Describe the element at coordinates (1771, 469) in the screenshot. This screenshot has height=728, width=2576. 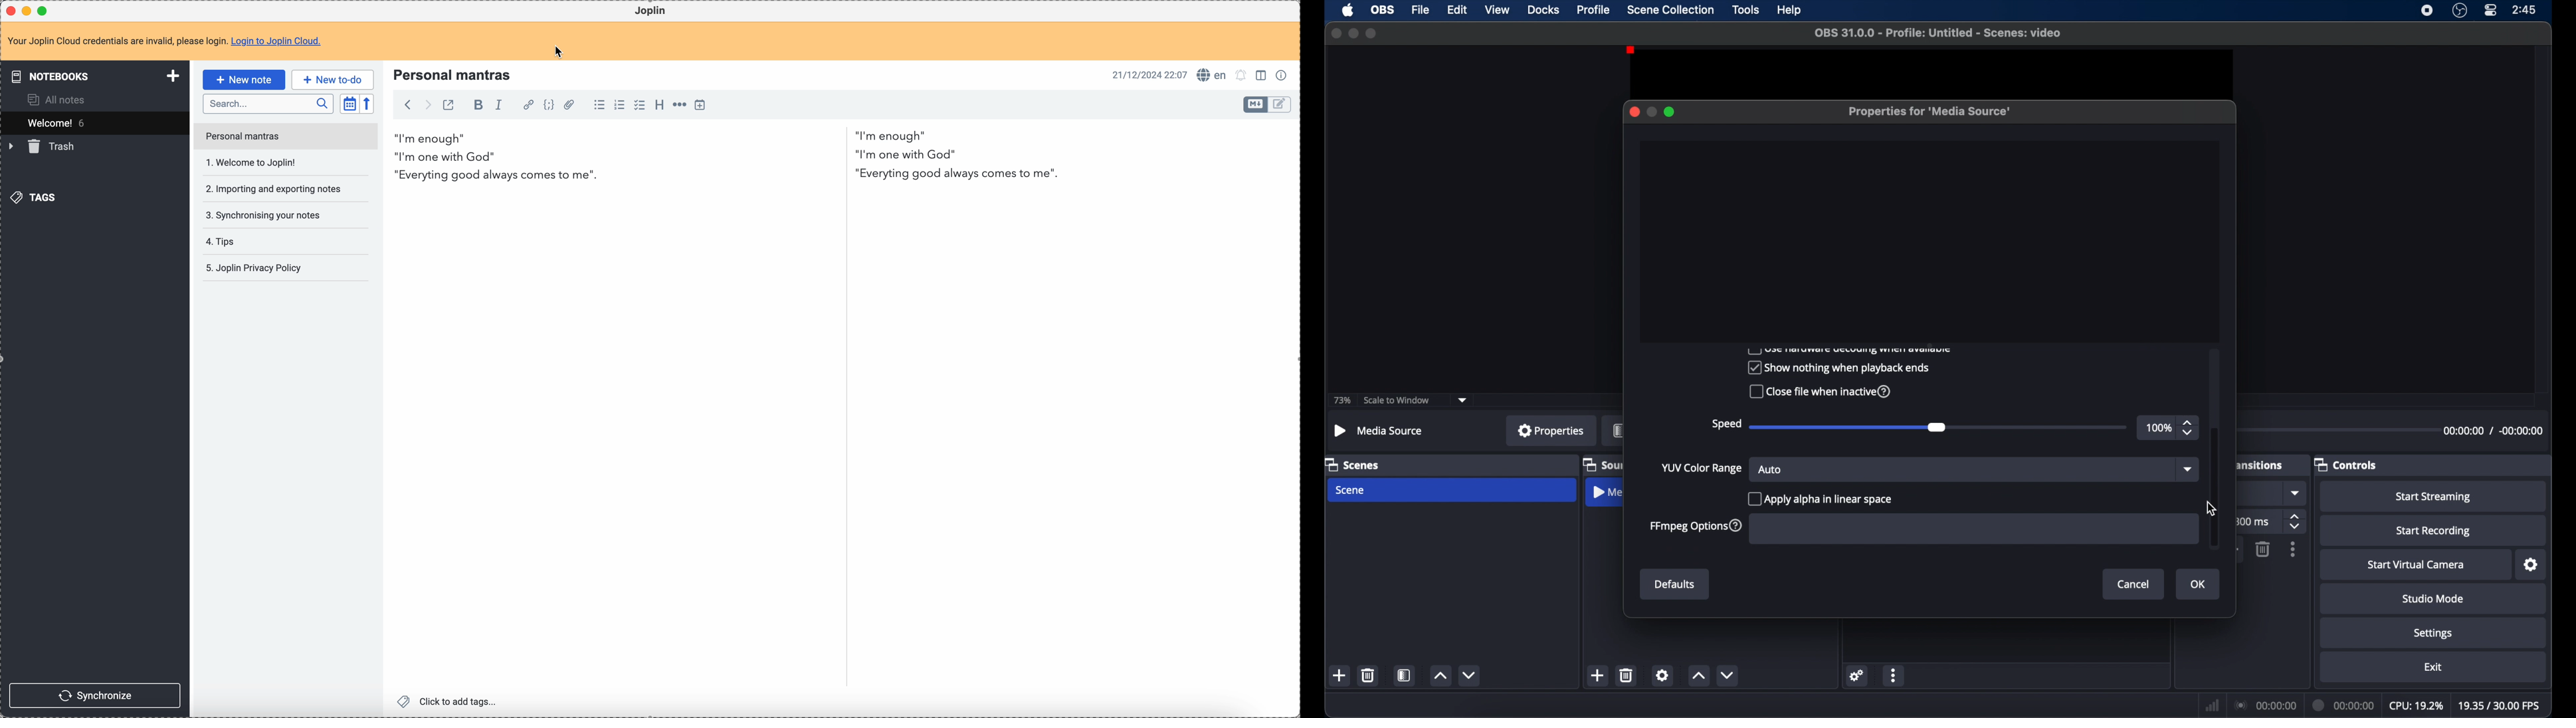
I see `auto` at that location.